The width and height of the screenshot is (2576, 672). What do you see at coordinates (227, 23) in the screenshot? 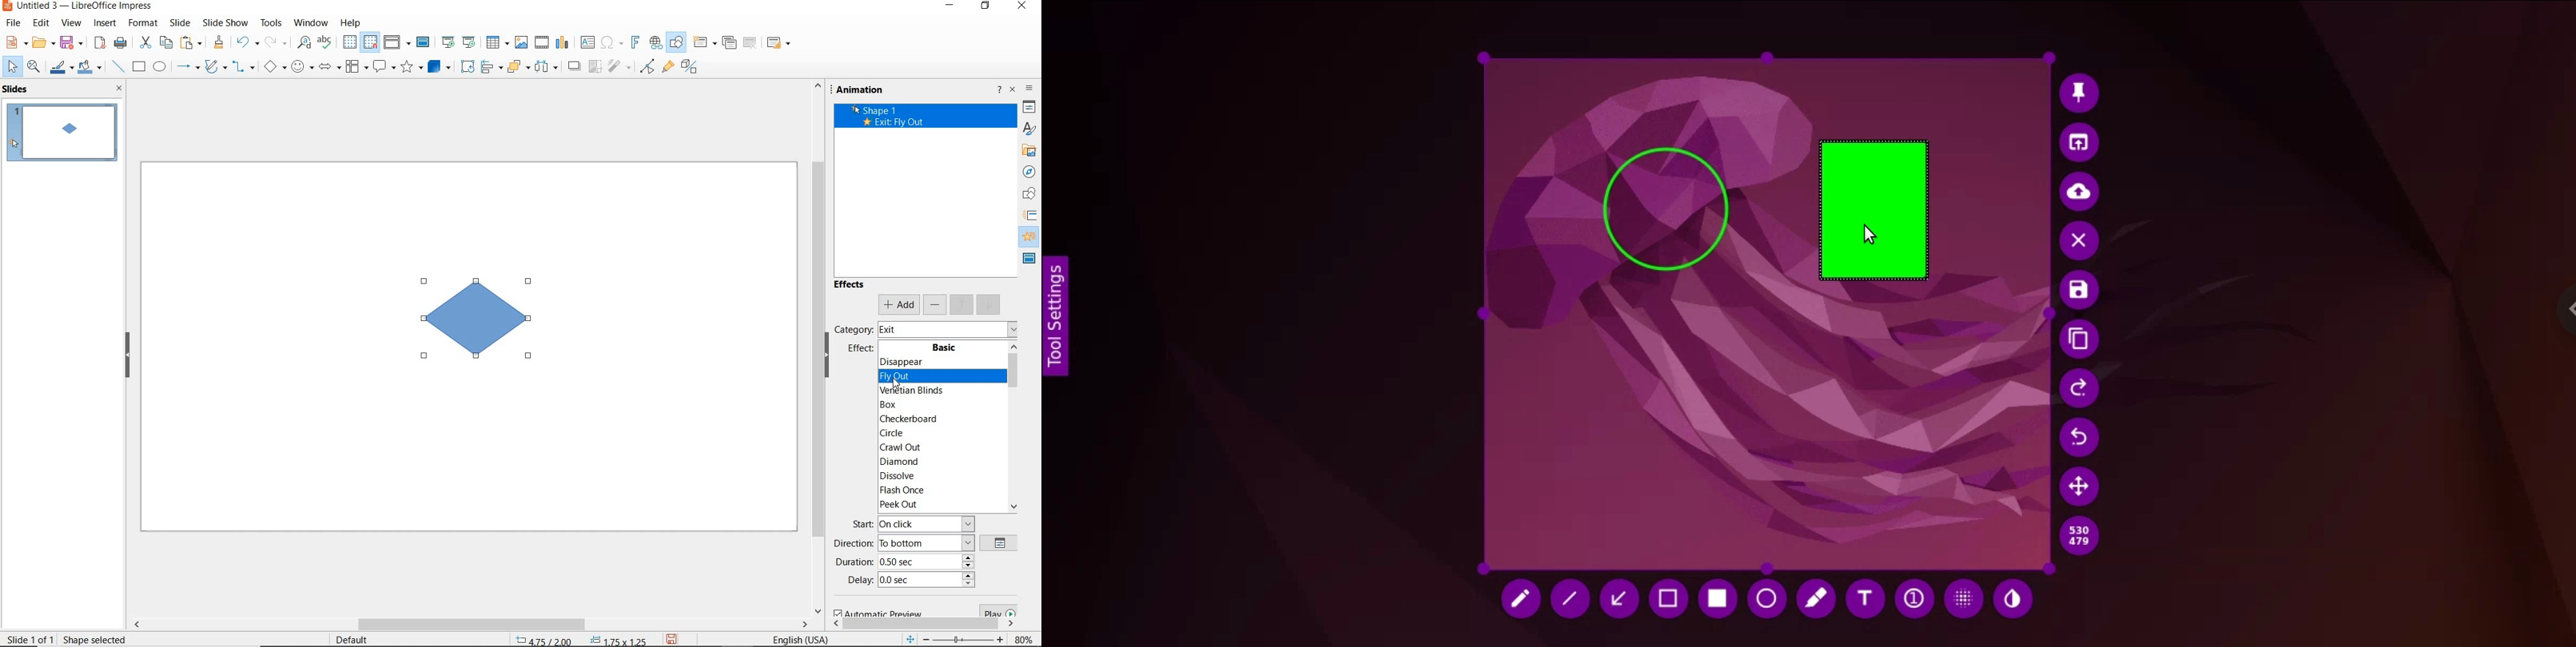
I see `slide show` at bounding box center [227, 23].